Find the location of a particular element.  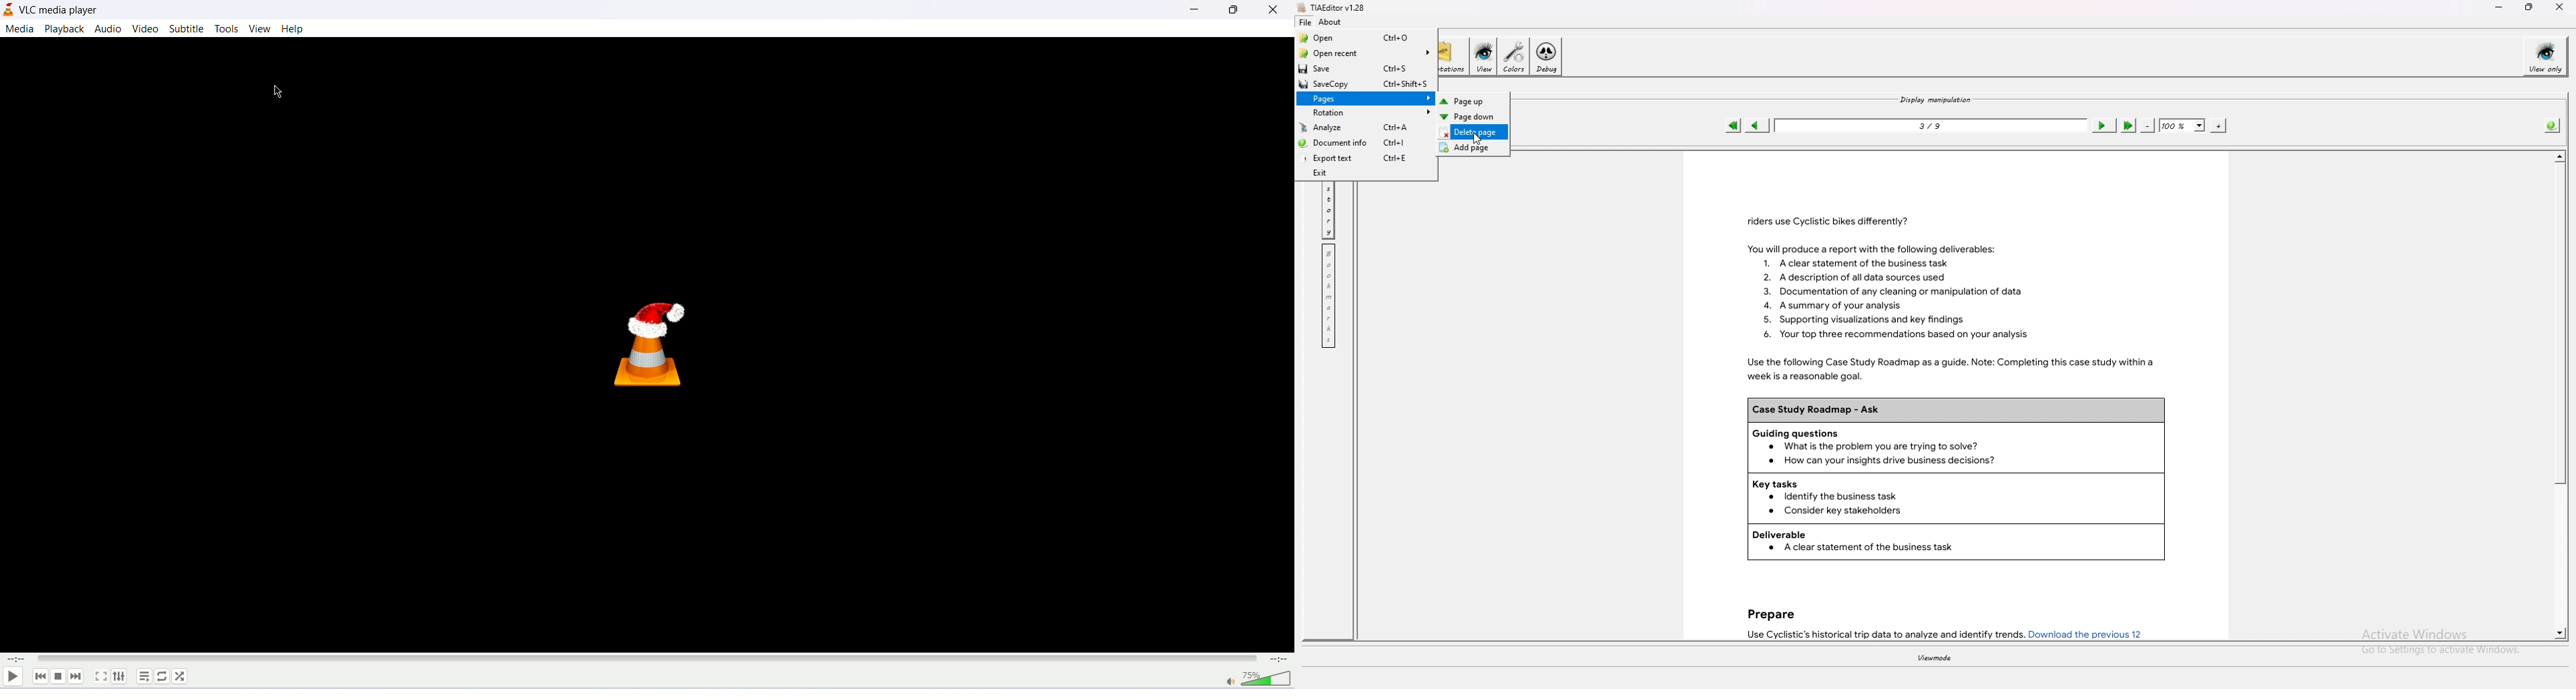

total time is located at coordinates (1277, 659).